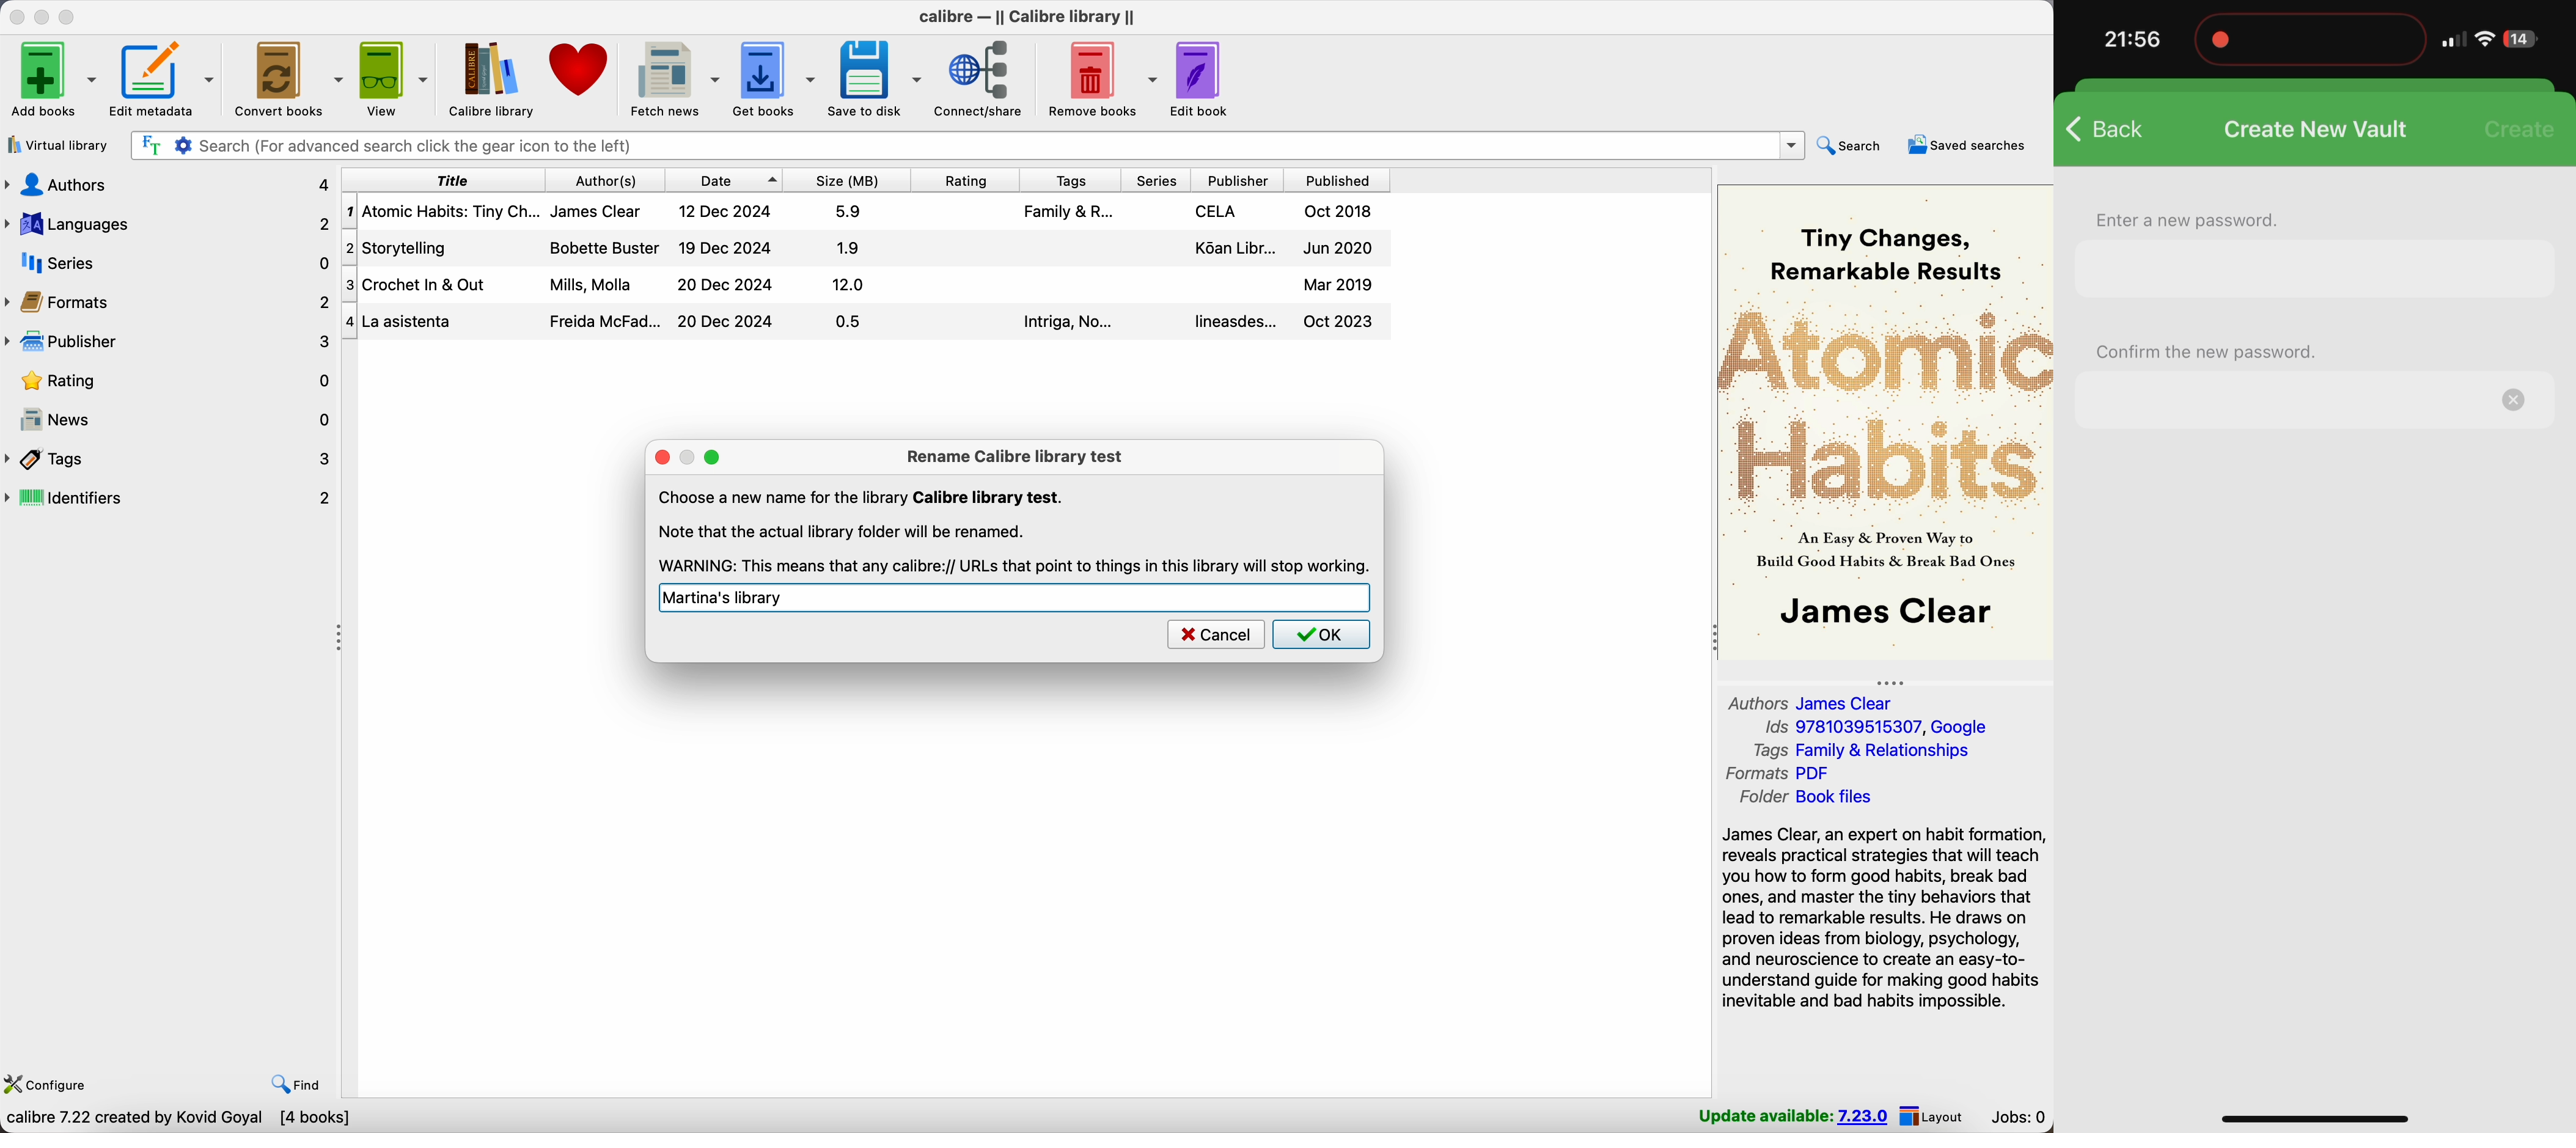 The height and width of the screenshot is (1148, 2576). Describe the element at coordinates (171, 460) in the screenshot. I see `tags` at that location.